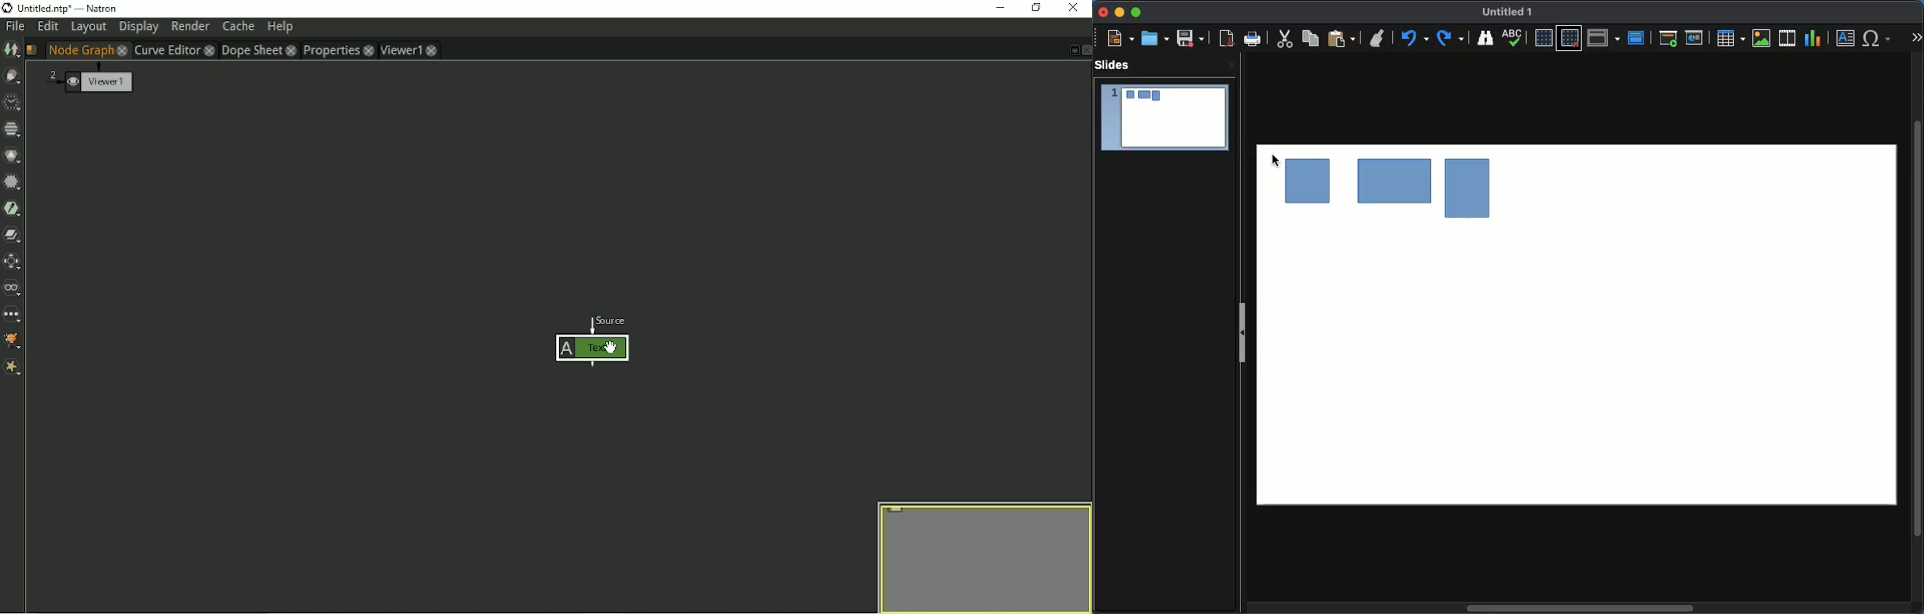 Image resolution: width=1932 pixels, height=616 pixels. I want to click on Close, so click(1103, 13).